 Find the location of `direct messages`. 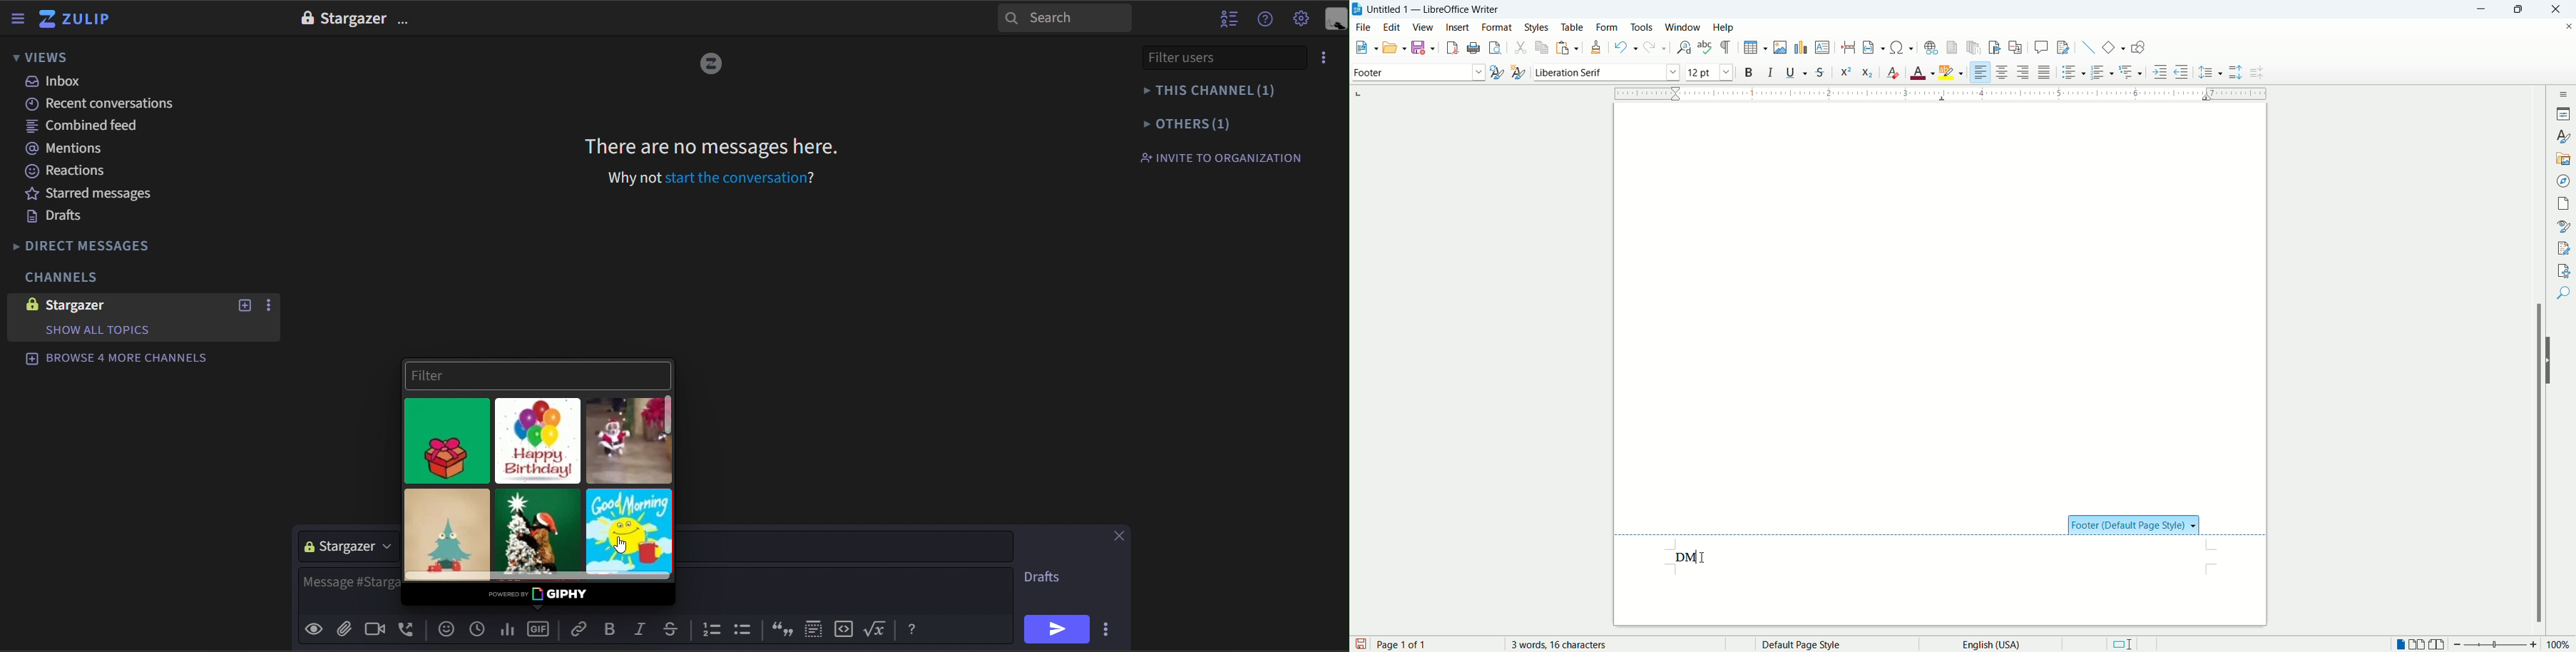

direct messages is located at coordinates (94, 246).